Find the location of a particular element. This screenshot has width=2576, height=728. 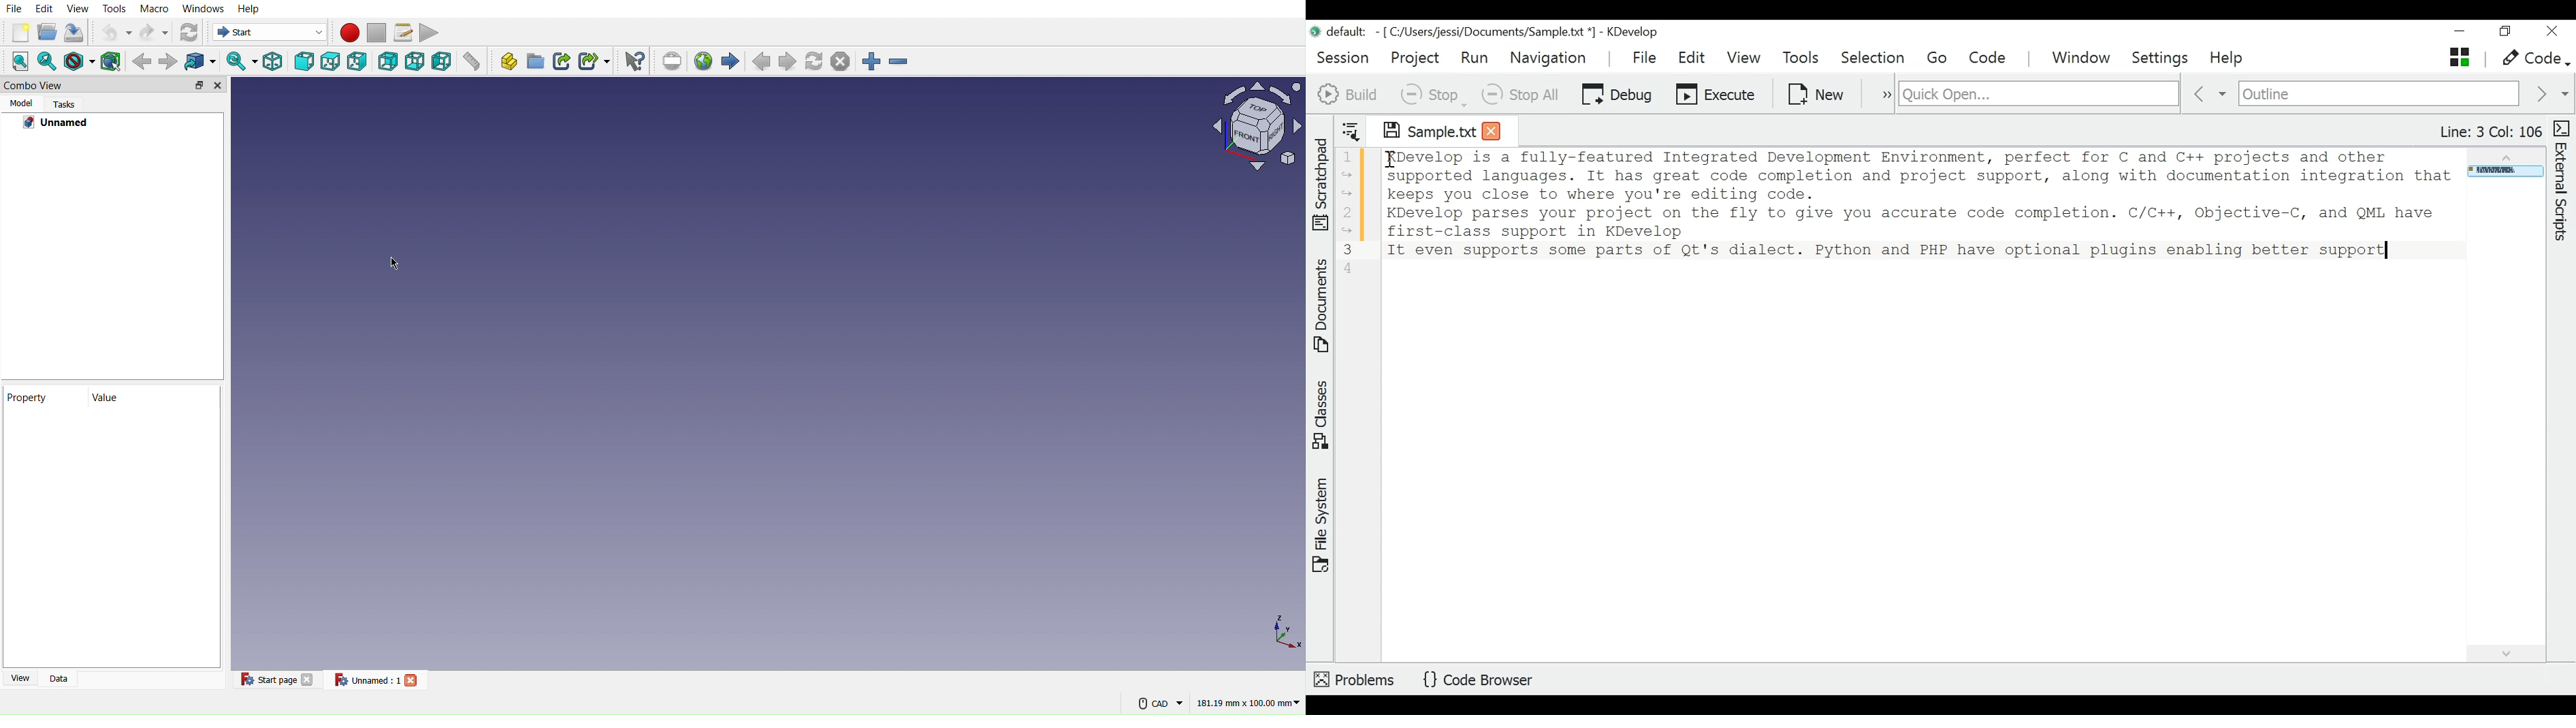

Edit is located at coordinates (45, 8).